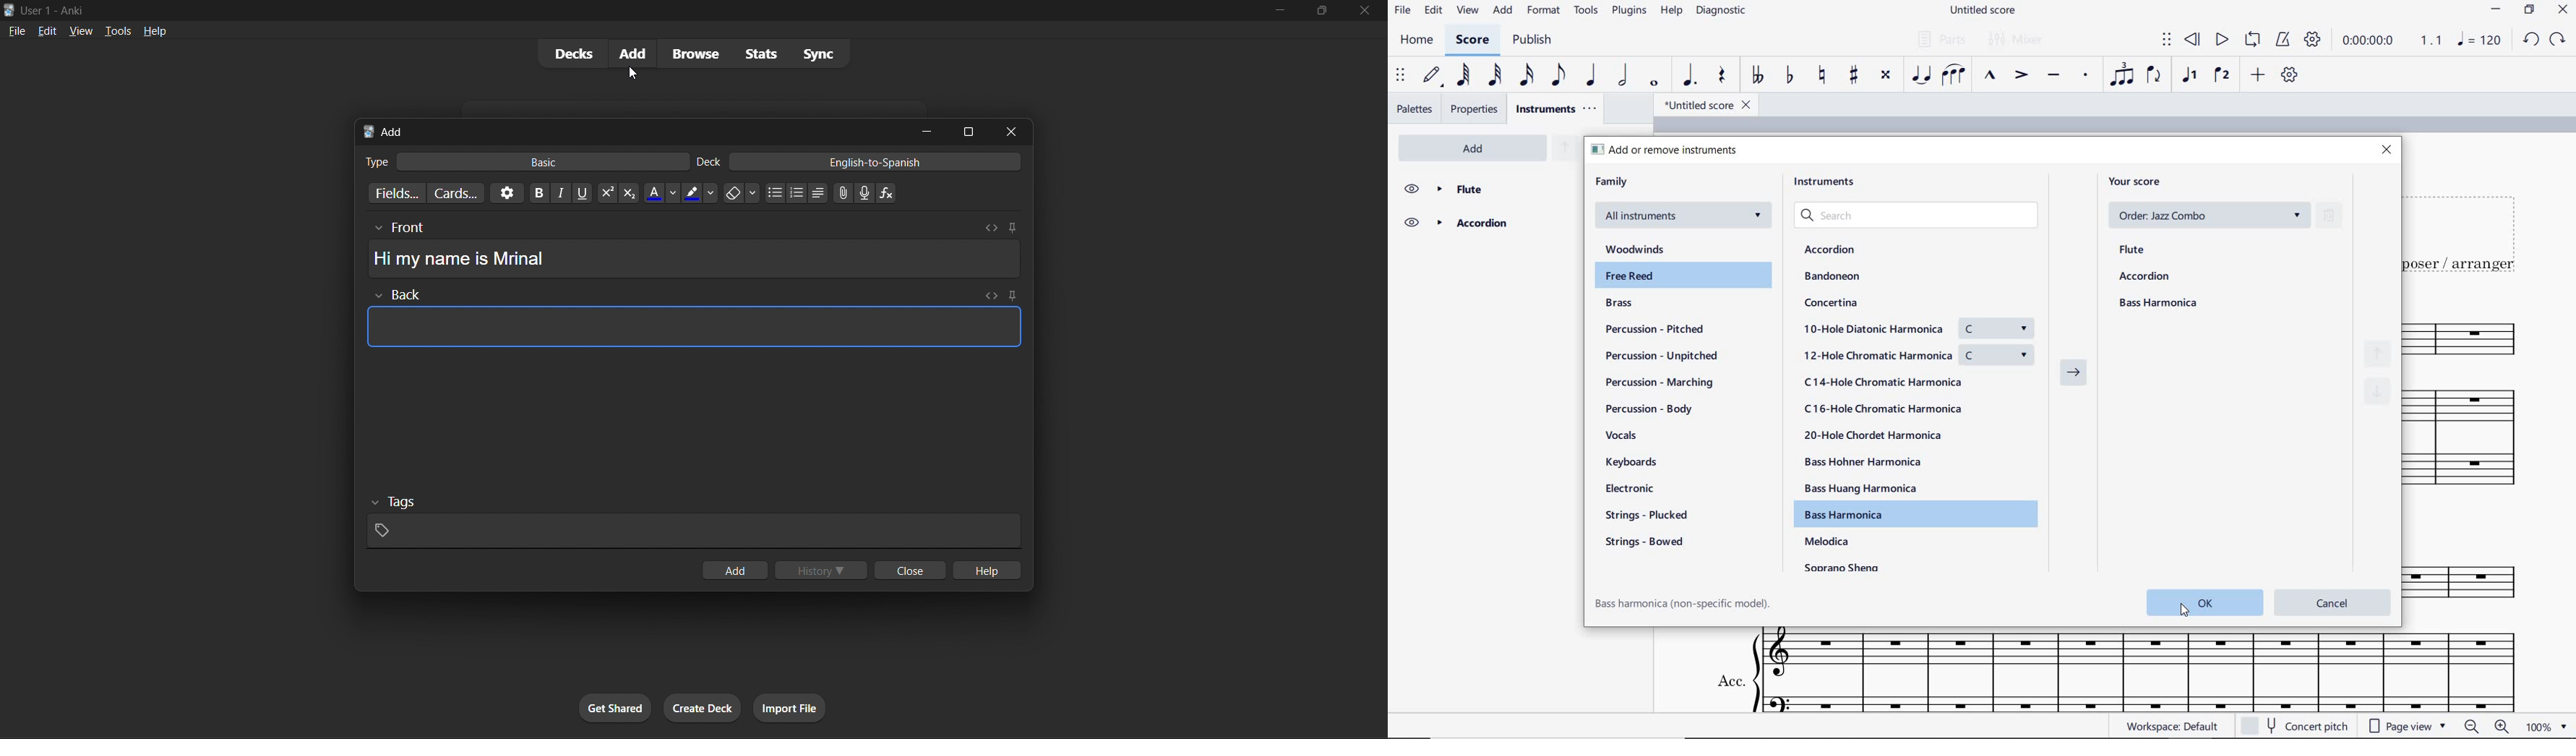 Image resolution: width=2576 pixels, height=756 pixels. Describe the element at coordinates (2480, 42) in the screenshot. I see `NOTE` at that location.